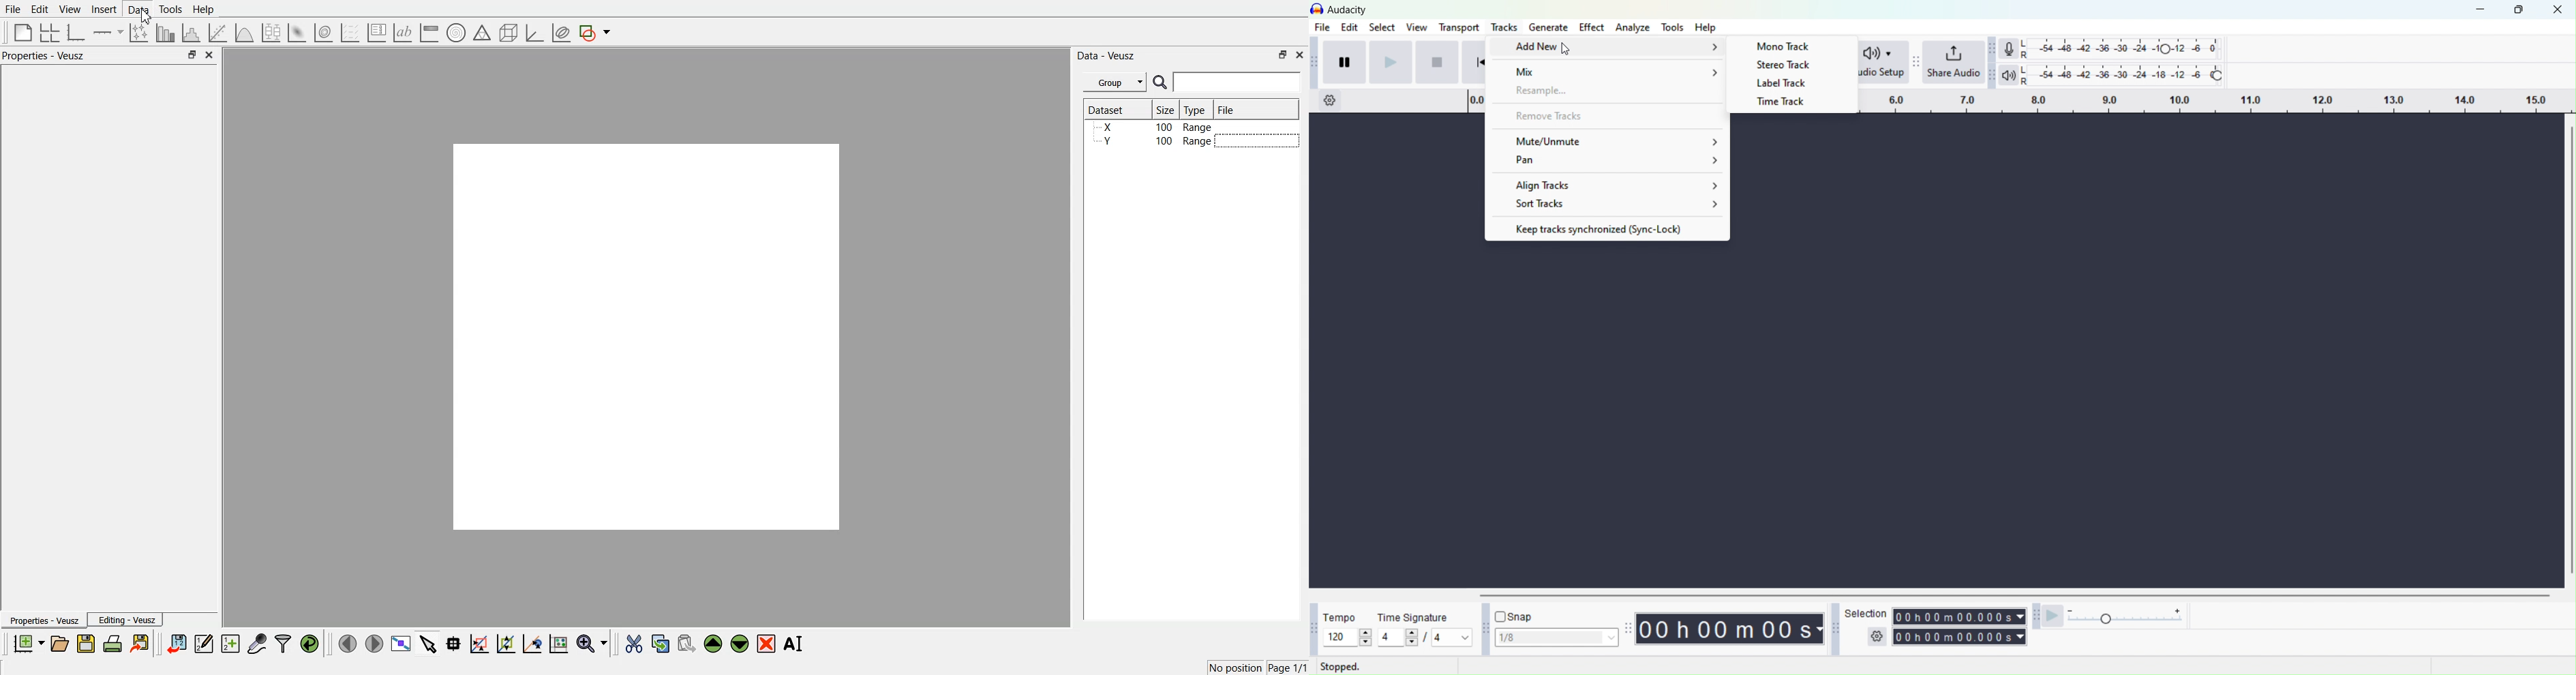 The height and width of the screenshot is (700, 2576). I want to click on Mono track, so click(1790, 45).